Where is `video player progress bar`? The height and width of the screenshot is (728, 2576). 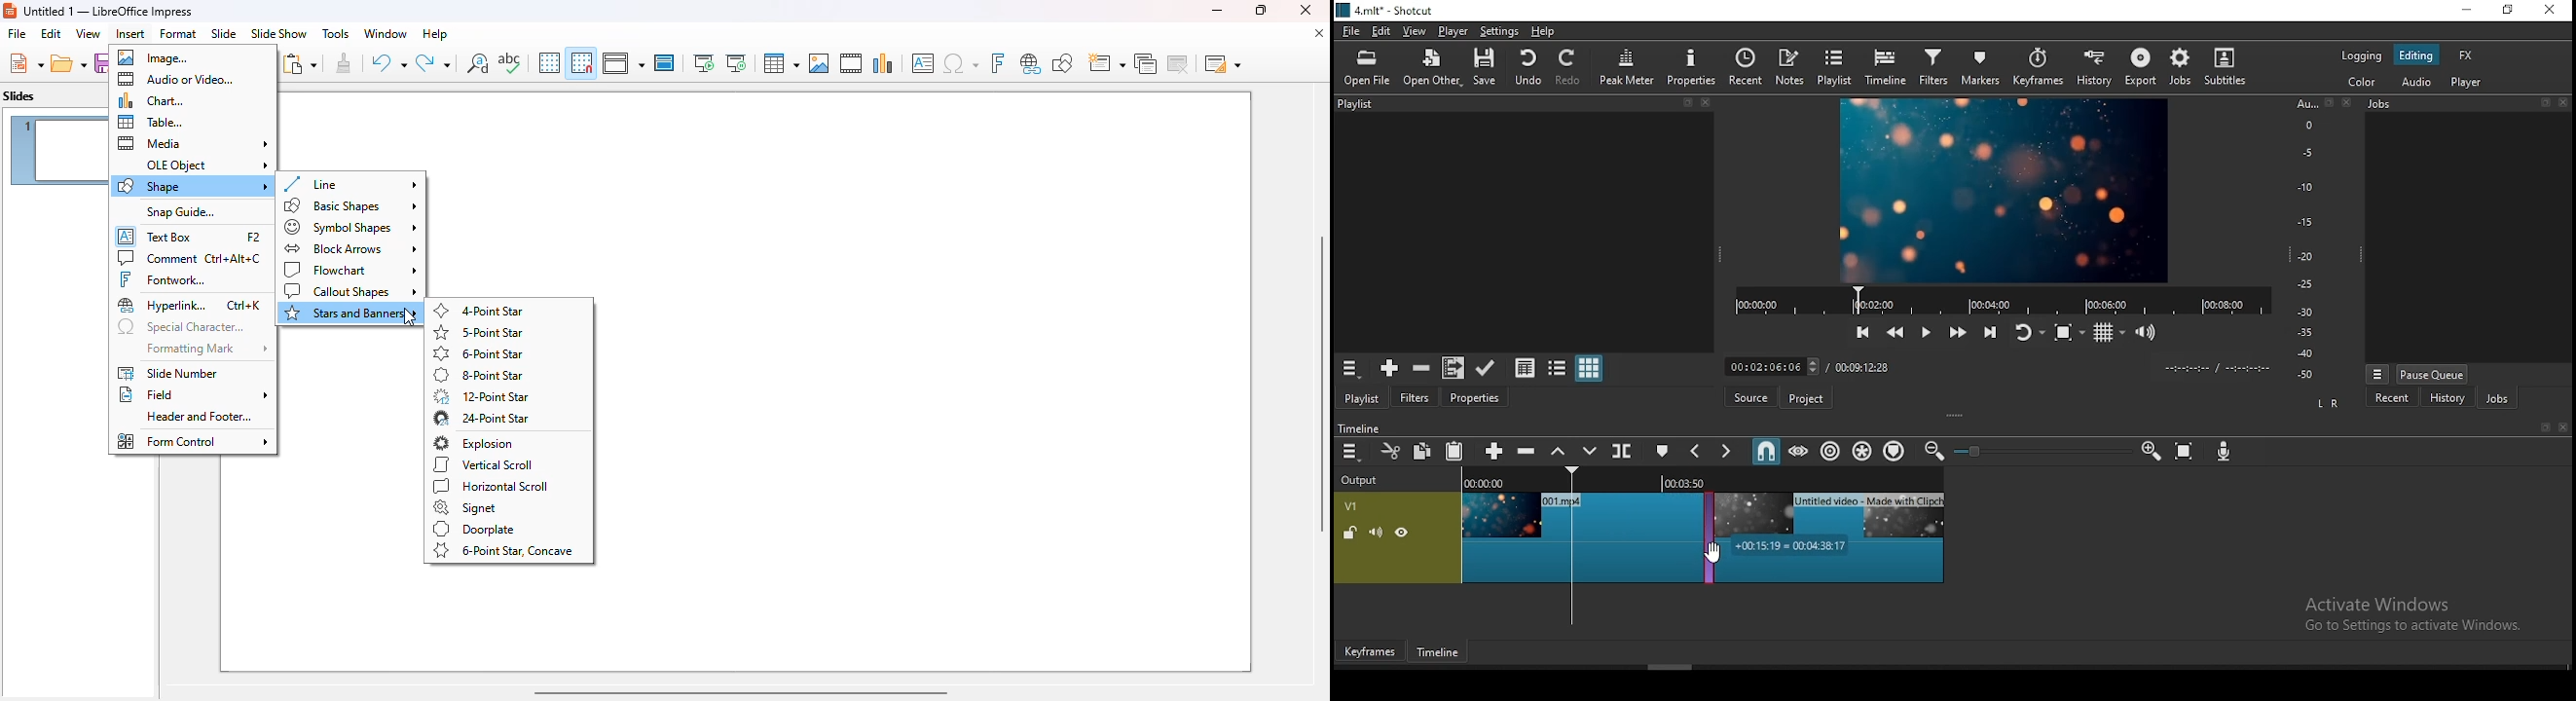 video player progress bar is located at coordinates (2002, 299).